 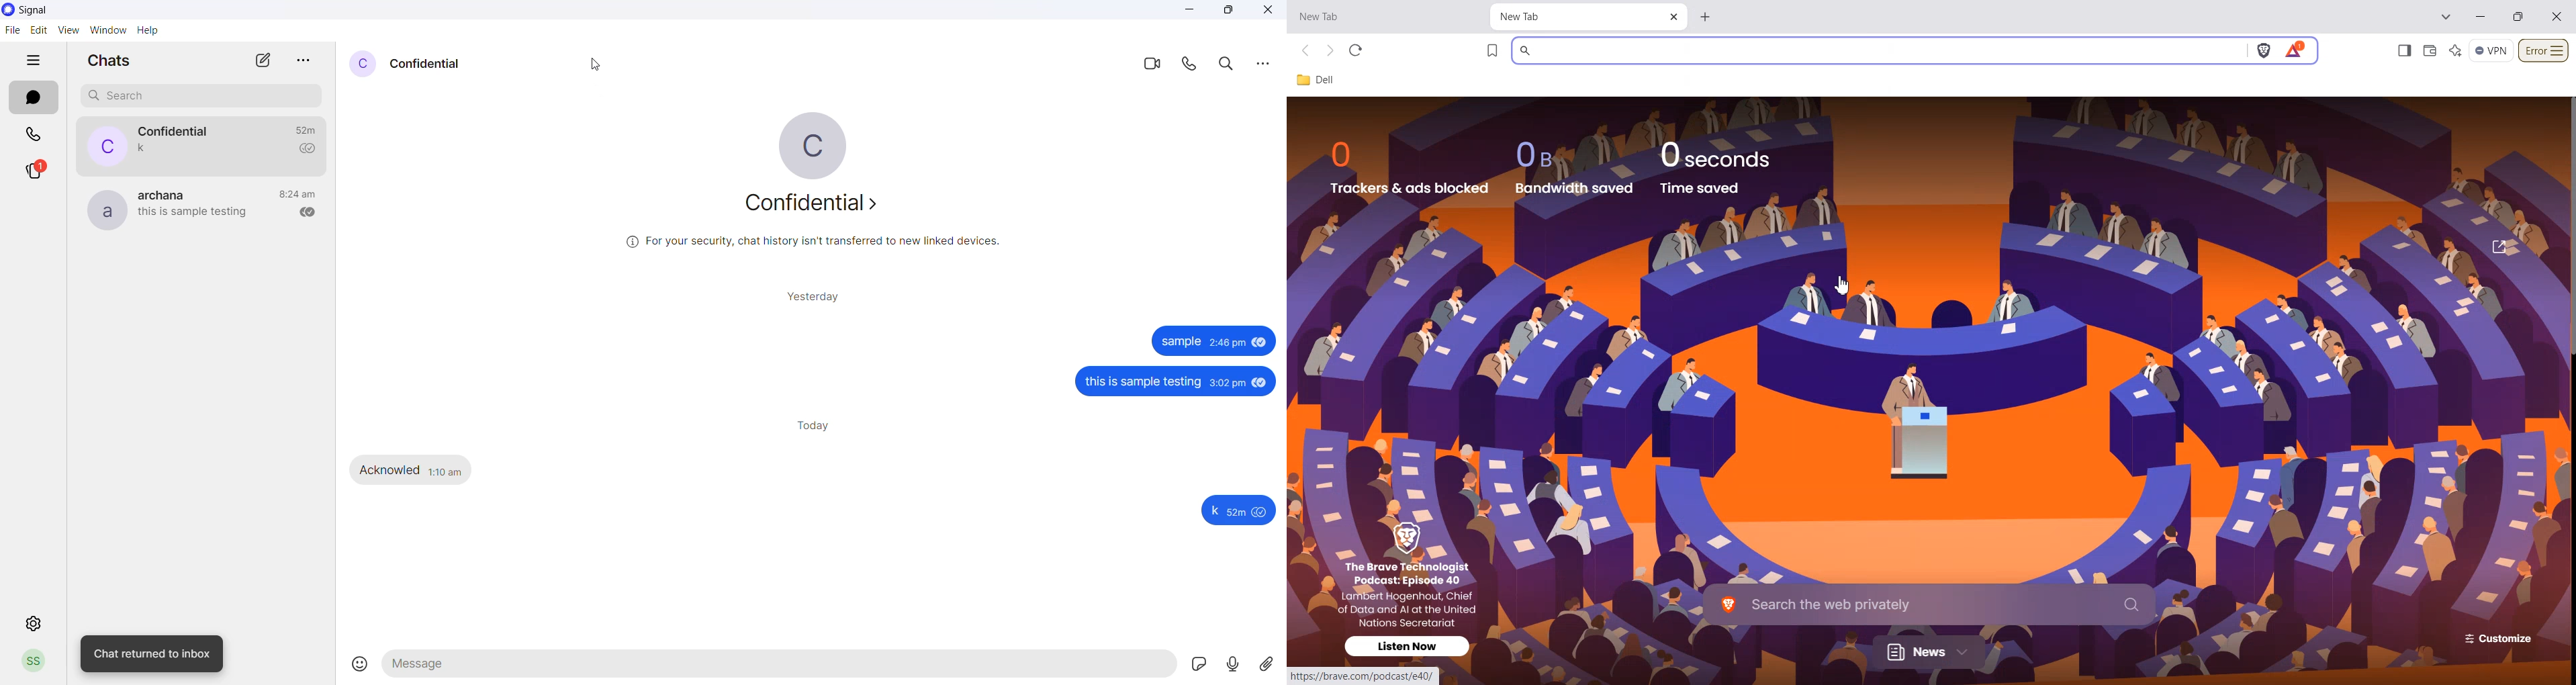 What do you see at coordinates (820, 244) in the screenshot?
I see `security related text` at bounding box center [820, 244].